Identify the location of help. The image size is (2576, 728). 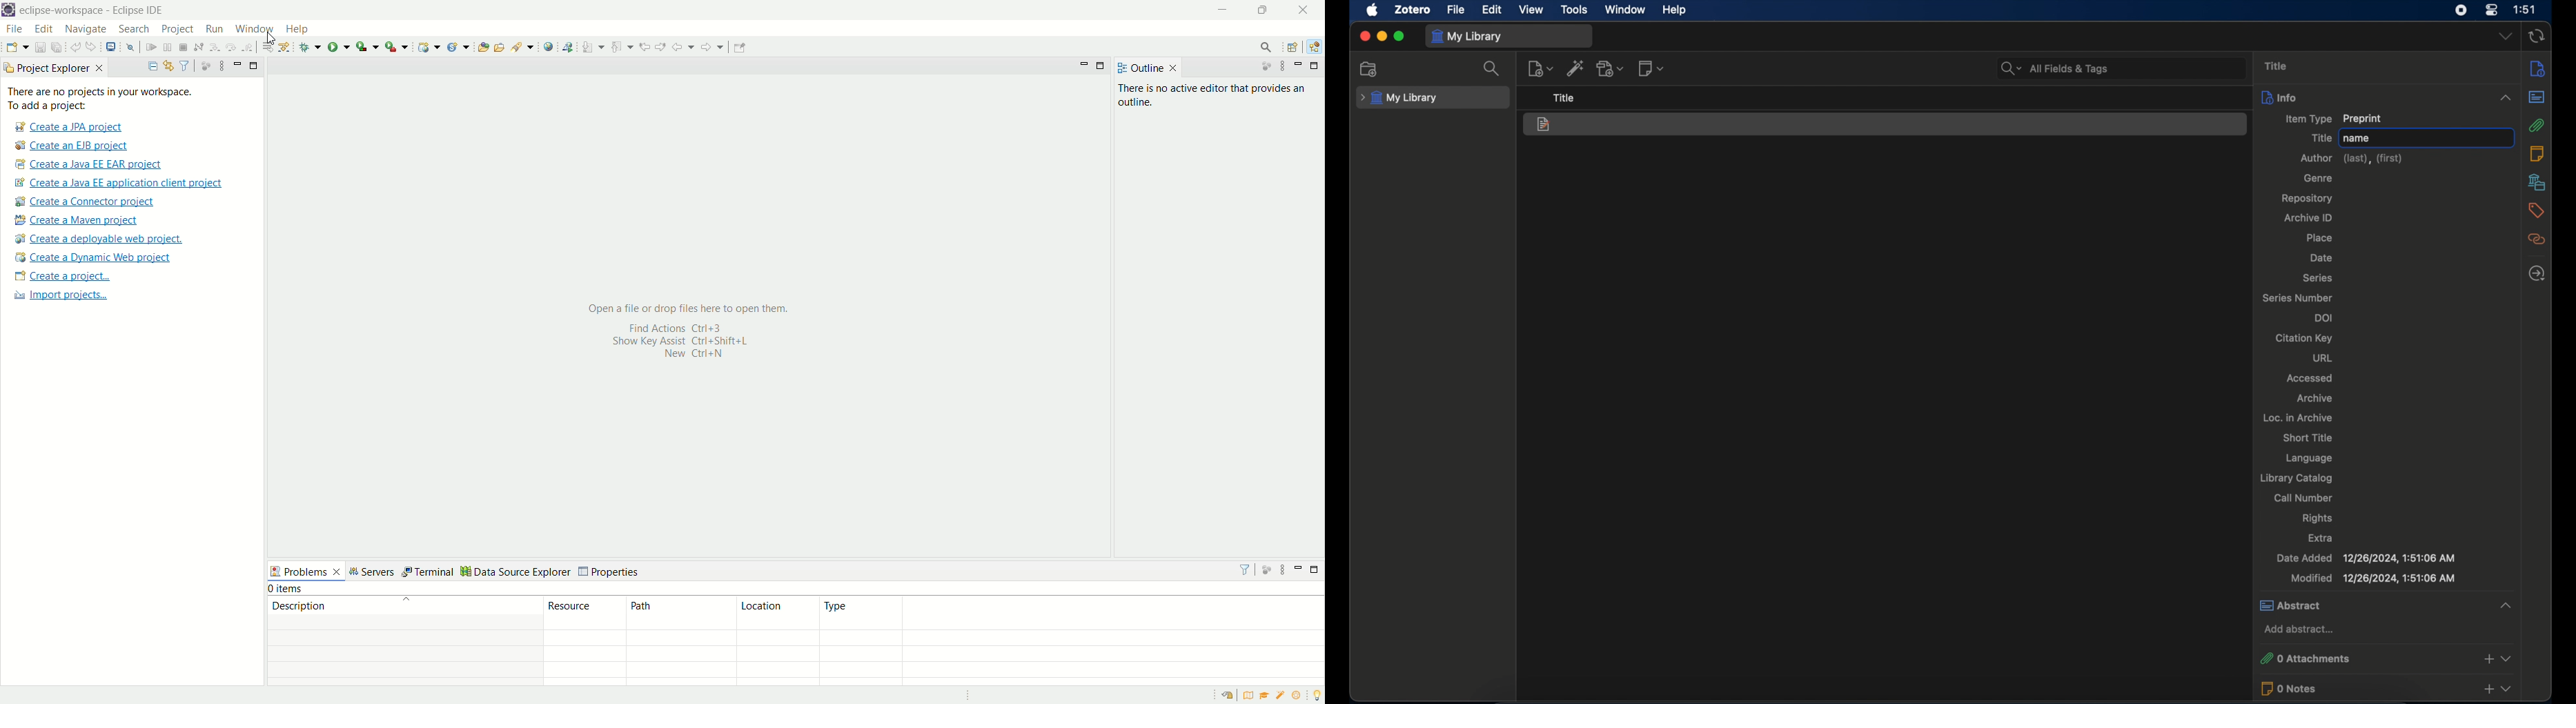
(1676, 10).